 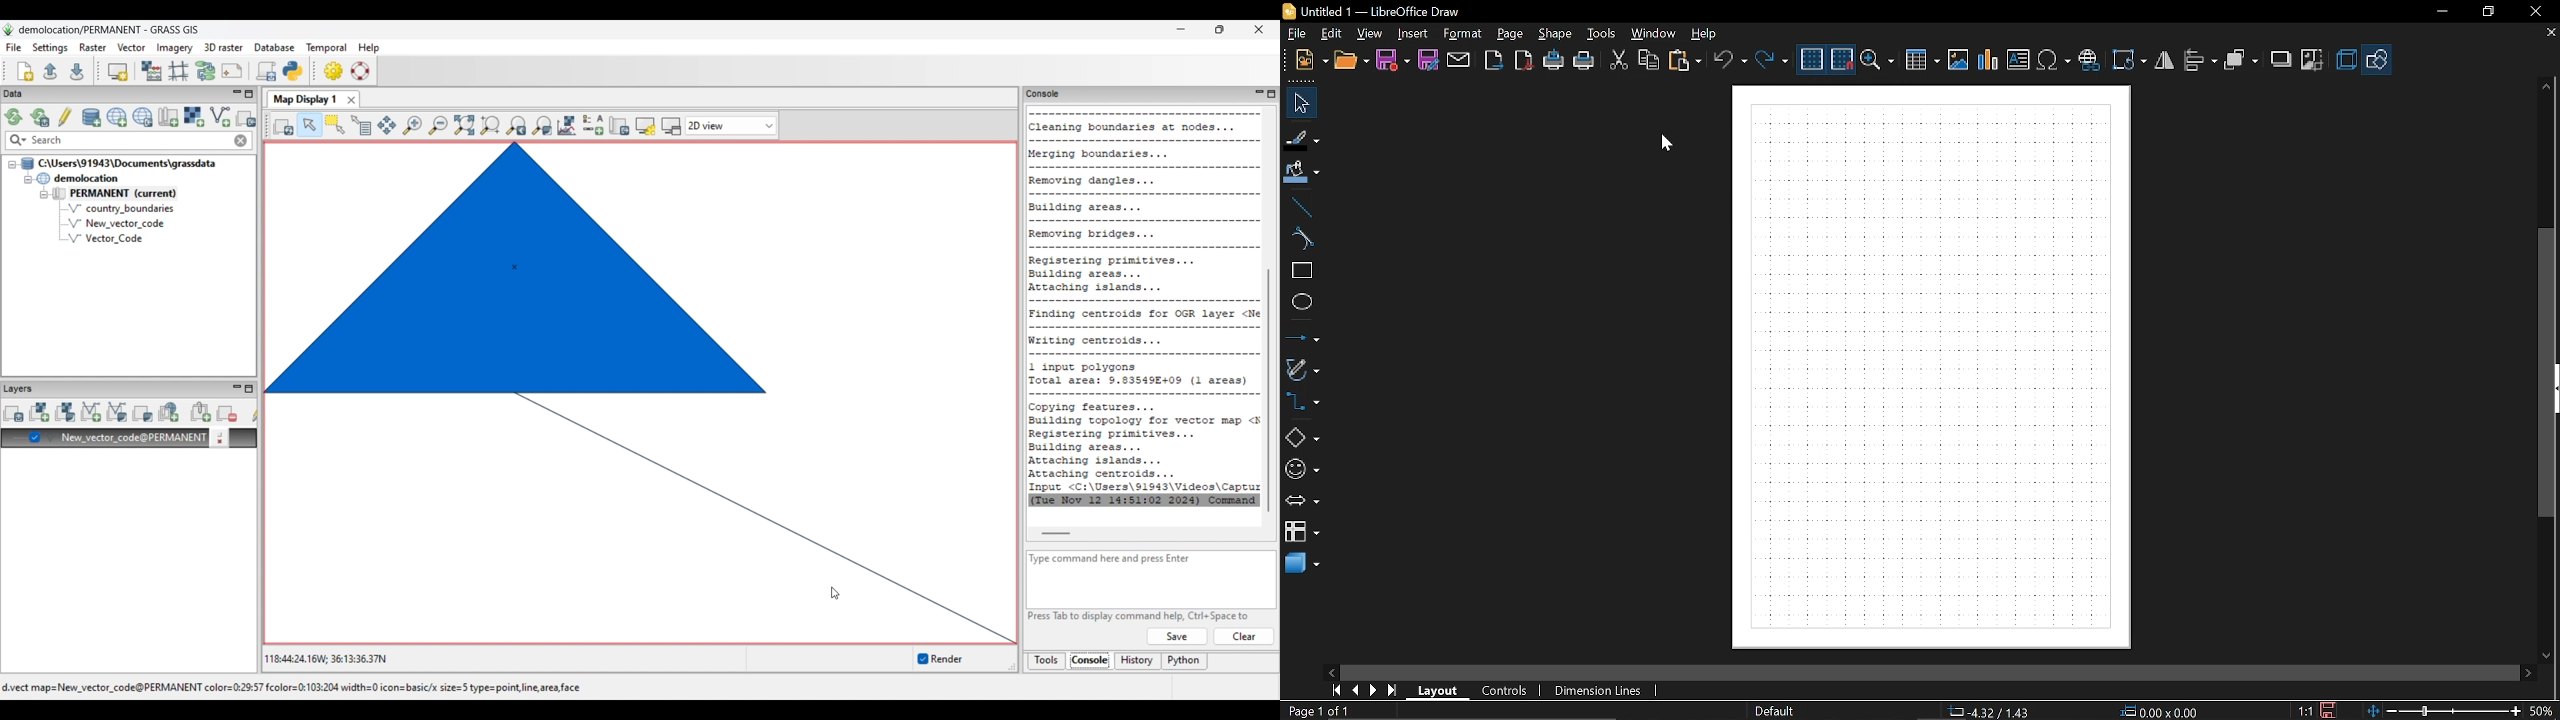 What do you see at coordinates (1618, 59) in the screenshot?
I see `cut ` at bounding box center [1618, 59].